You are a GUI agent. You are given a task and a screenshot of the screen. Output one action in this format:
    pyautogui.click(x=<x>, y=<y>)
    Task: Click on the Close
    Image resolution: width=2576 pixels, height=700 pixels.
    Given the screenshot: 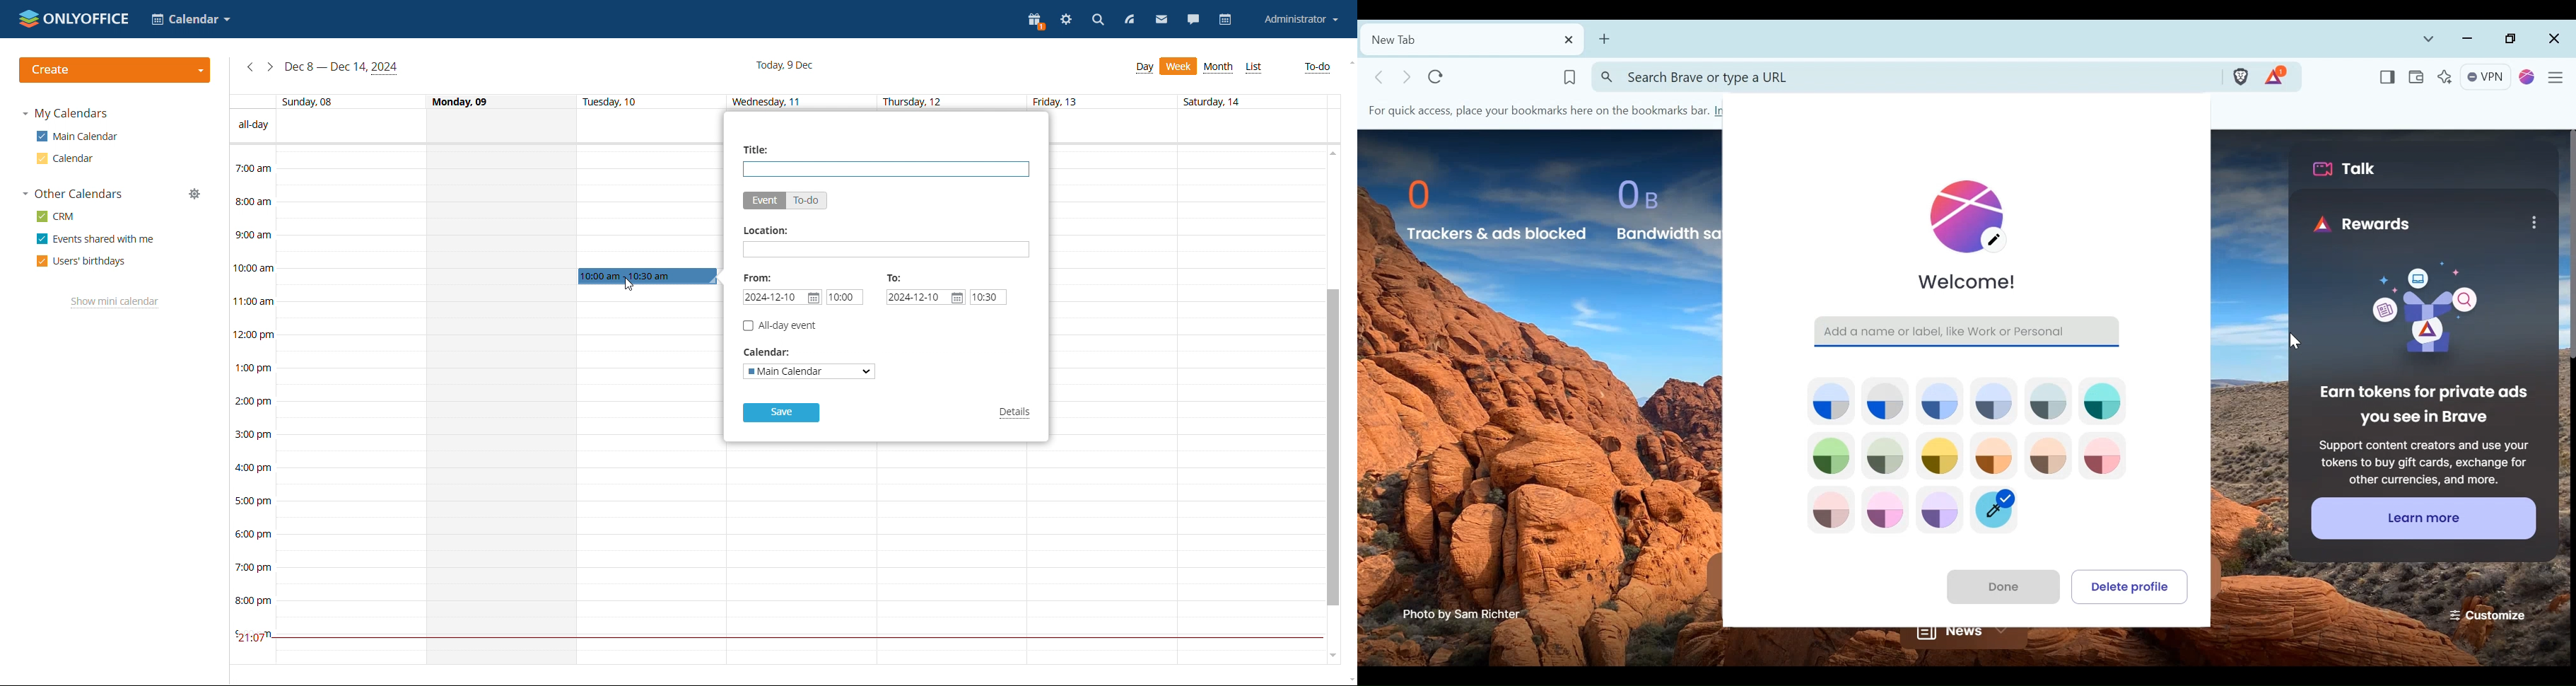 What is the action you would take?
    pyautogui.click(x=2553, y=39)
    